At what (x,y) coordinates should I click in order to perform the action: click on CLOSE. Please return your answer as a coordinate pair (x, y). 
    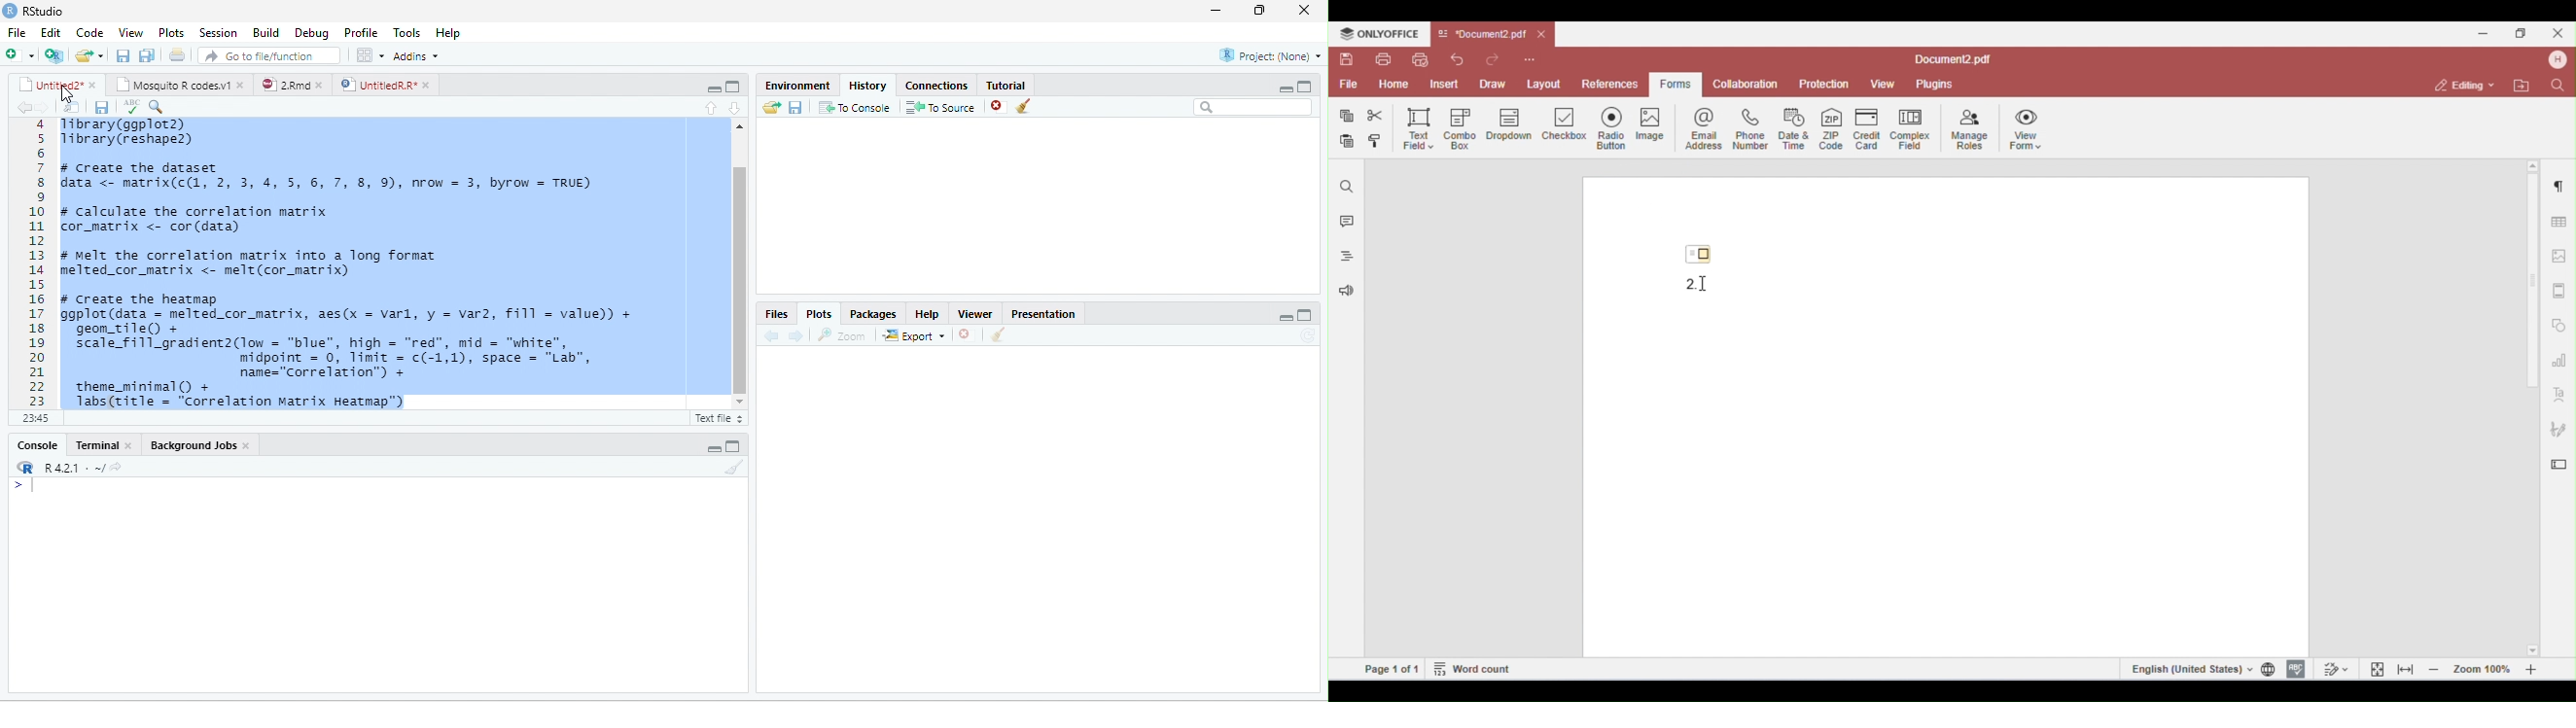
    Looking at the image, I should click on (968, 334).